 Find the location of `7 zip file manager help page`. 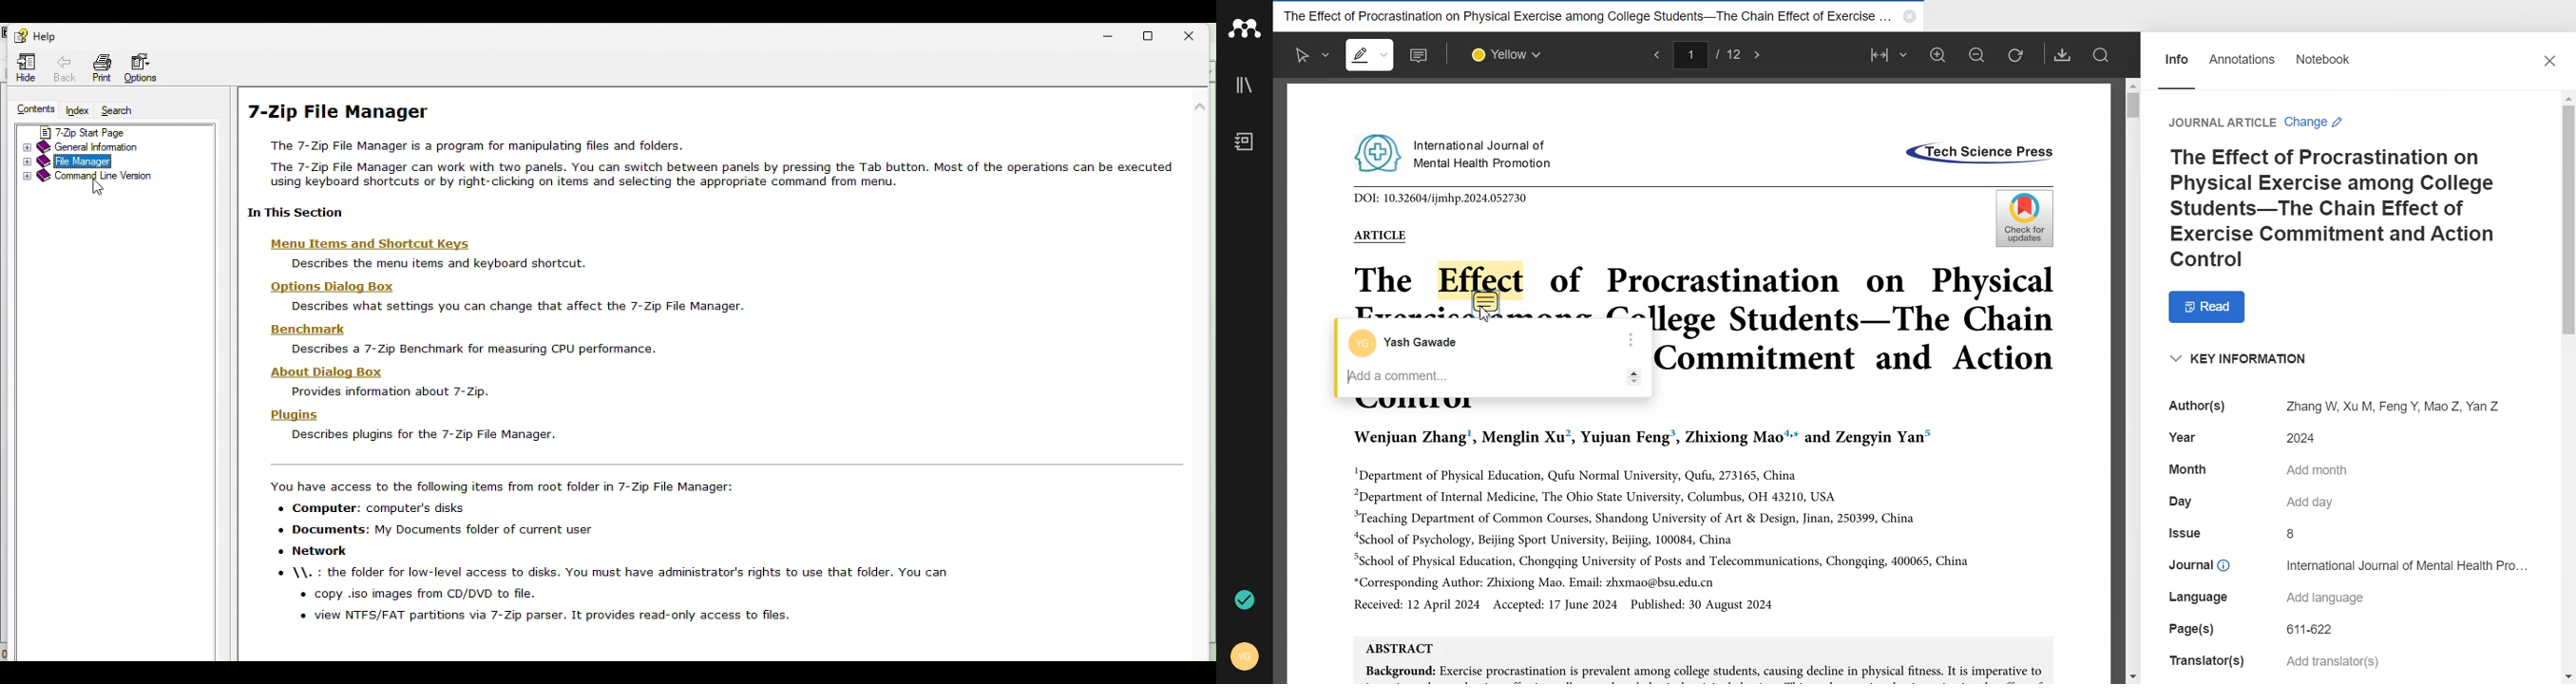

7 zip file manager help page is located at coordinates (716, 158).